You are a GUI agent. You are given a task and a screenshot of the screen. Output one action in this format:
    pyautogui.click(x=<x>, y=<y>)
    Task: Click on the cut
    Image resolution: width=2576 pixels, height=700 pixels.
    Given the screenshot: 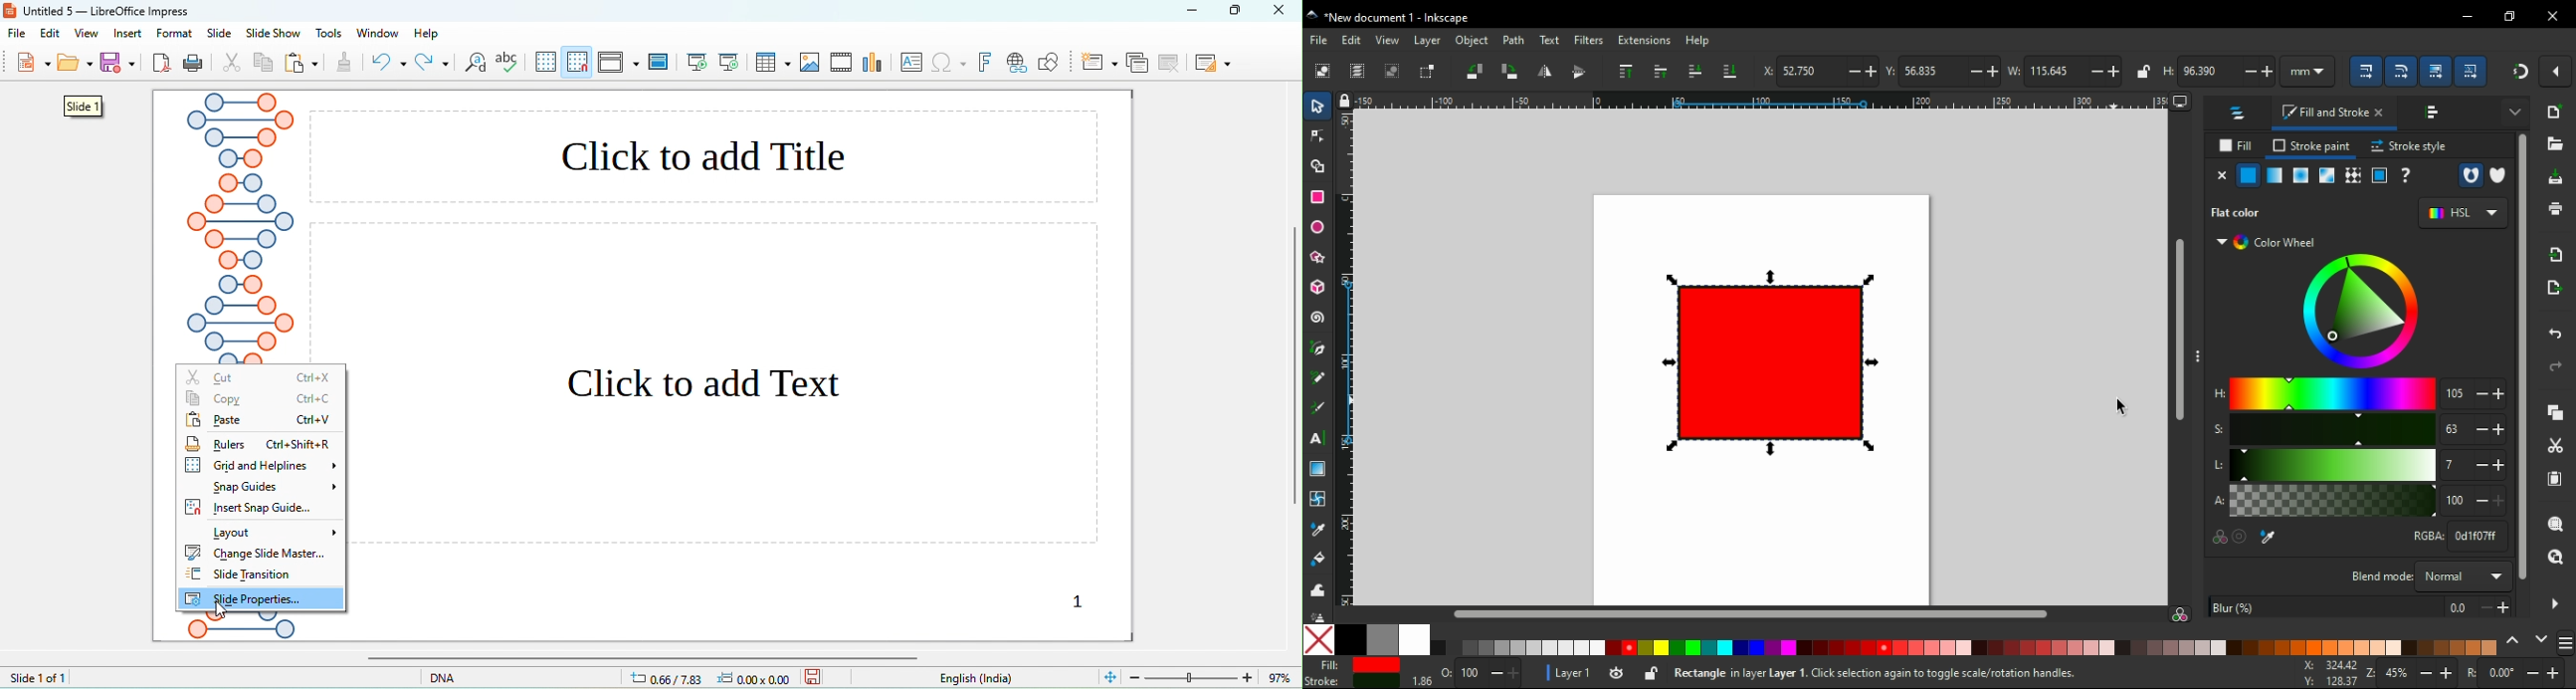 What is the action you would take?
    pyautogui.click(x=233, y=64)
    